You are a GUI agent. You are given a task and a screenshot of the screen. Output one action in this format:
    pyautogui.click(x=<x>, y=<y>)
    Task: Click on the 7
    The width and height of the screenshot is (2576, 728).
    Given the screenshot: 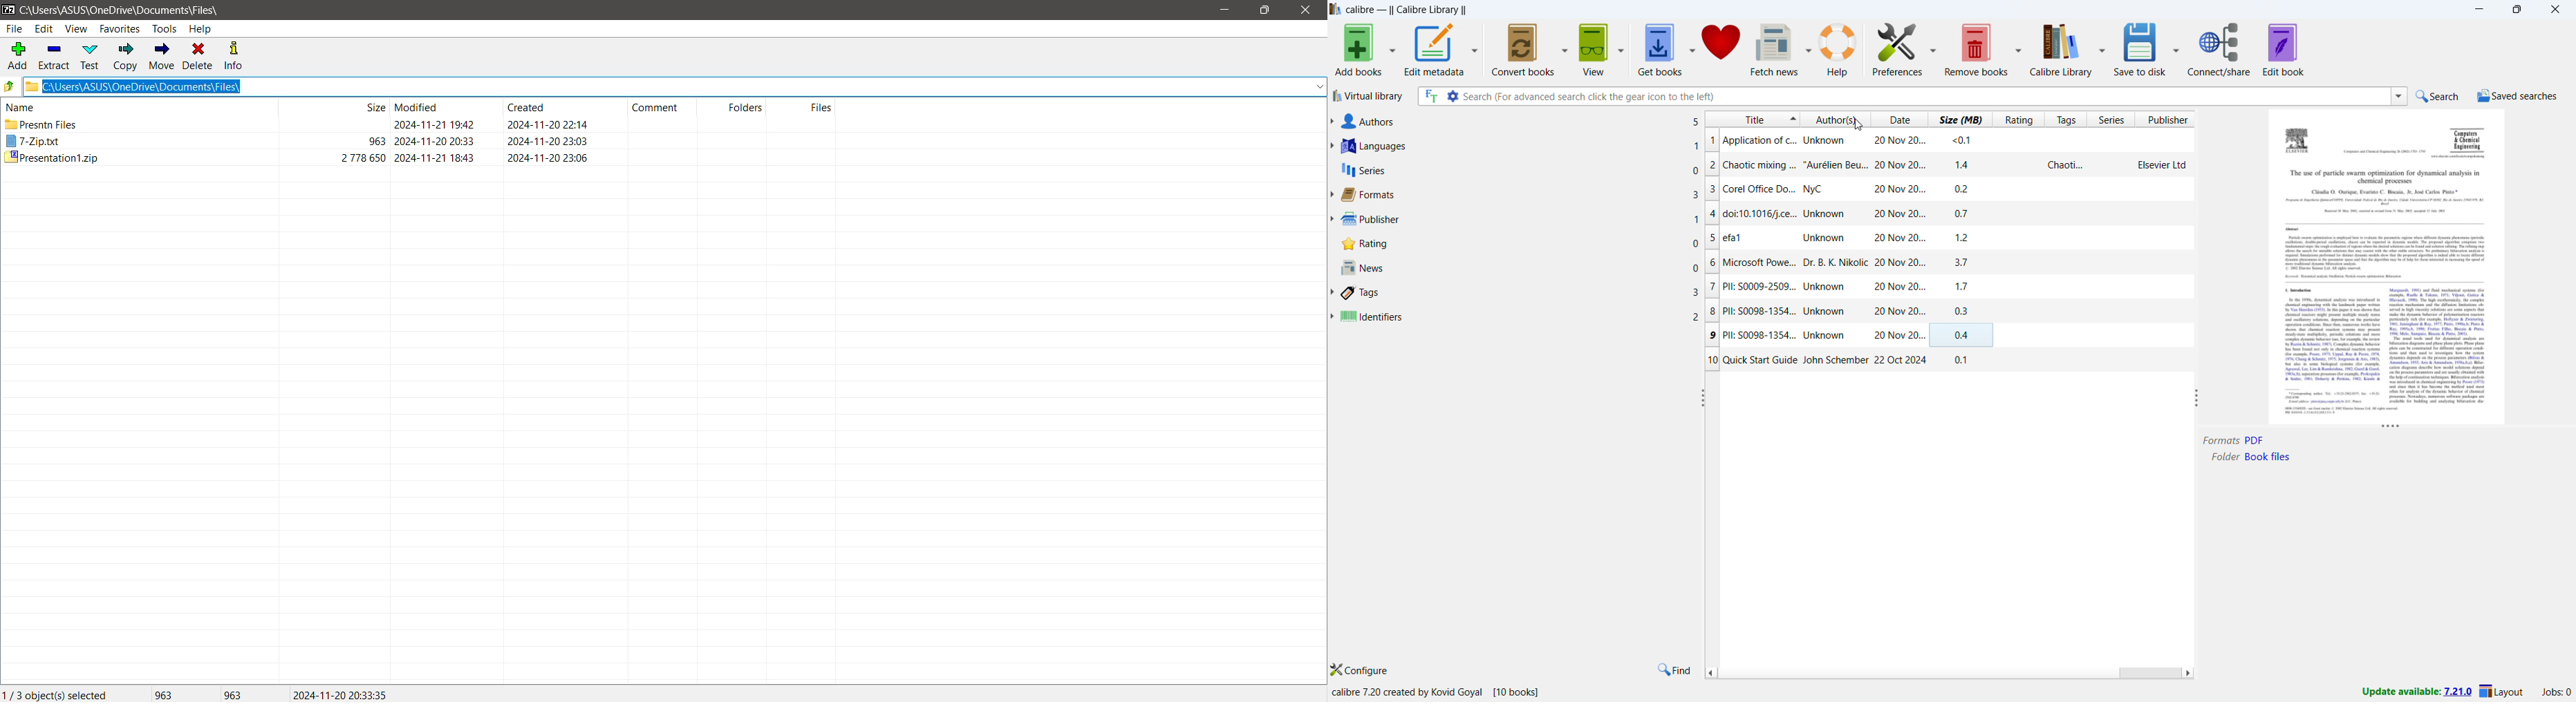 What is the action you would take?
    pyautogui.click(x=1712, y=288)
    